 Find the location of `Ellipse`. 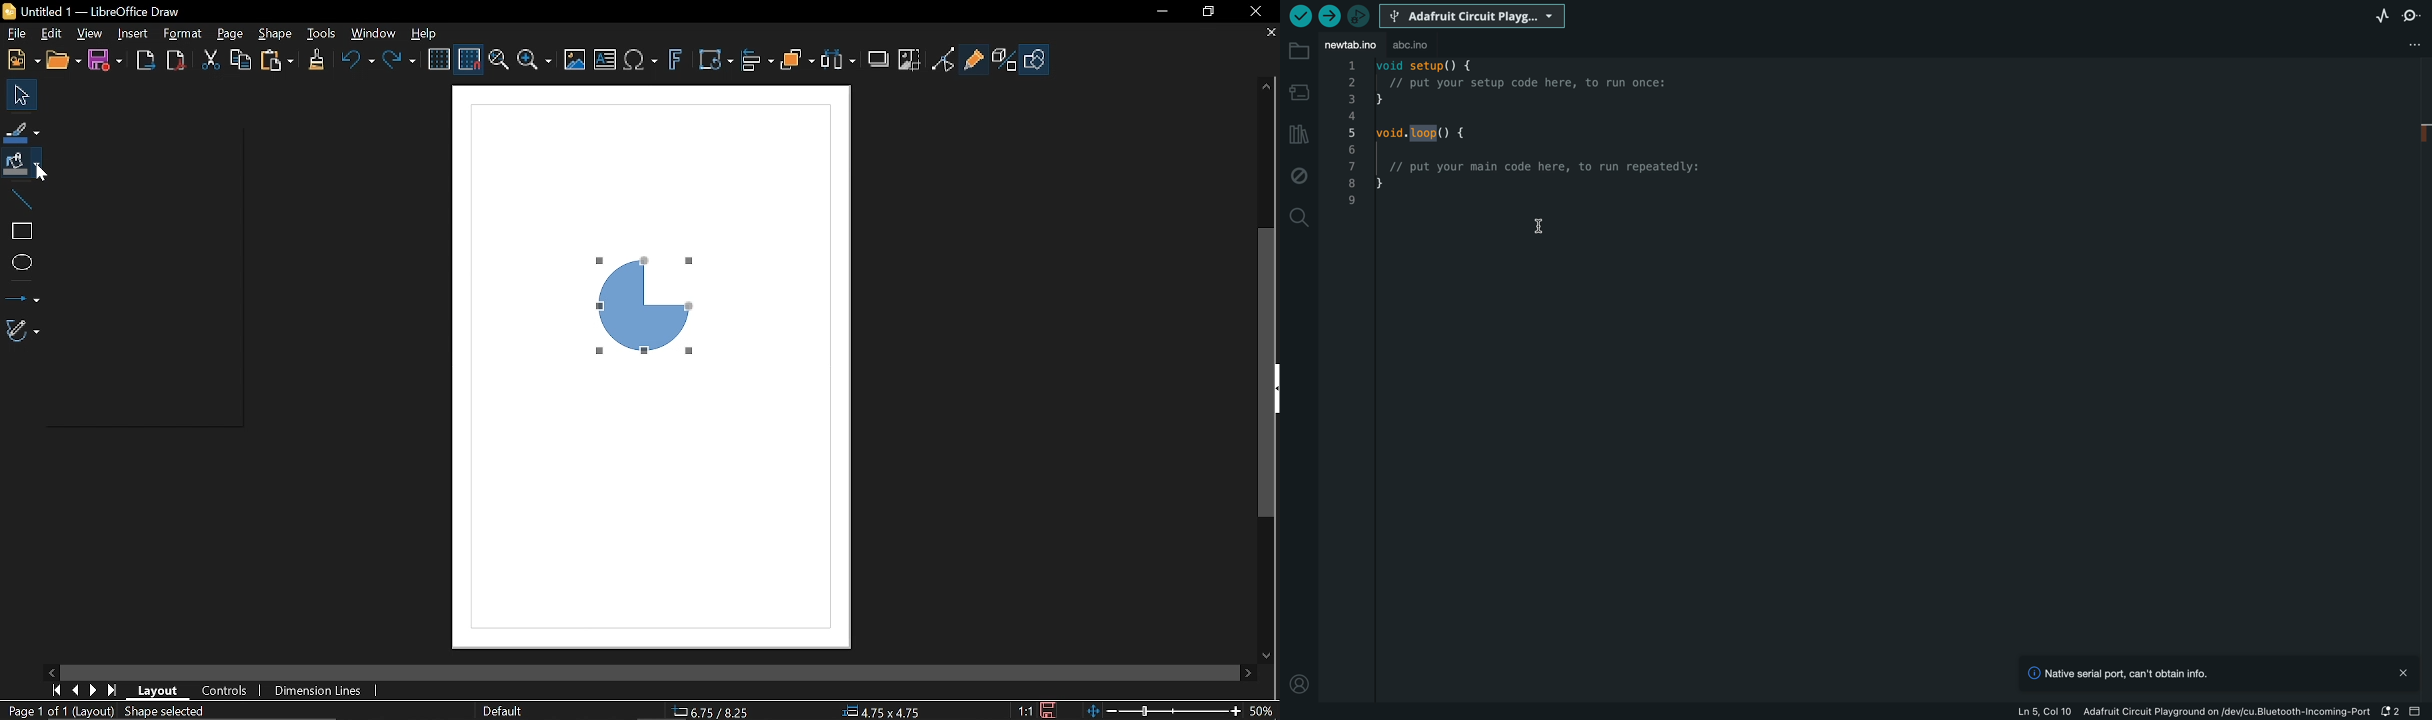

Ellipse is located at coordinates (24, 261).